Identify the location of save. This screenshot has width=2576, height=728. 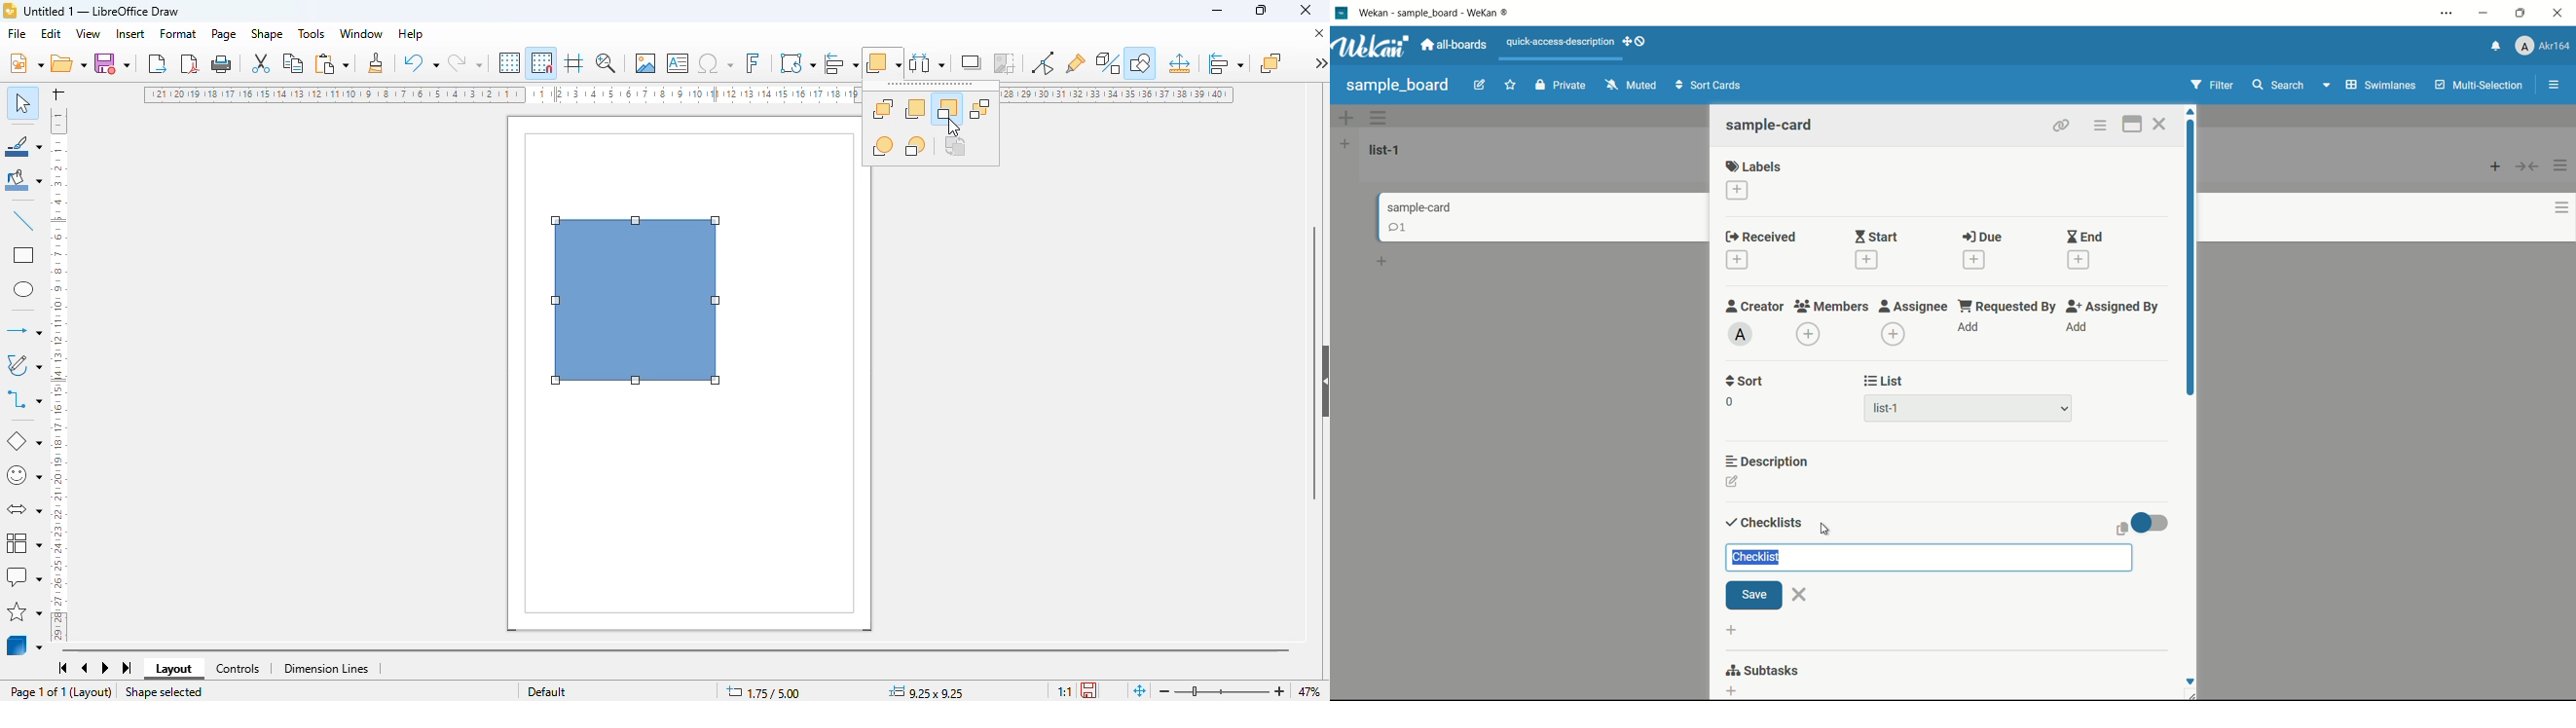
(111, 62).